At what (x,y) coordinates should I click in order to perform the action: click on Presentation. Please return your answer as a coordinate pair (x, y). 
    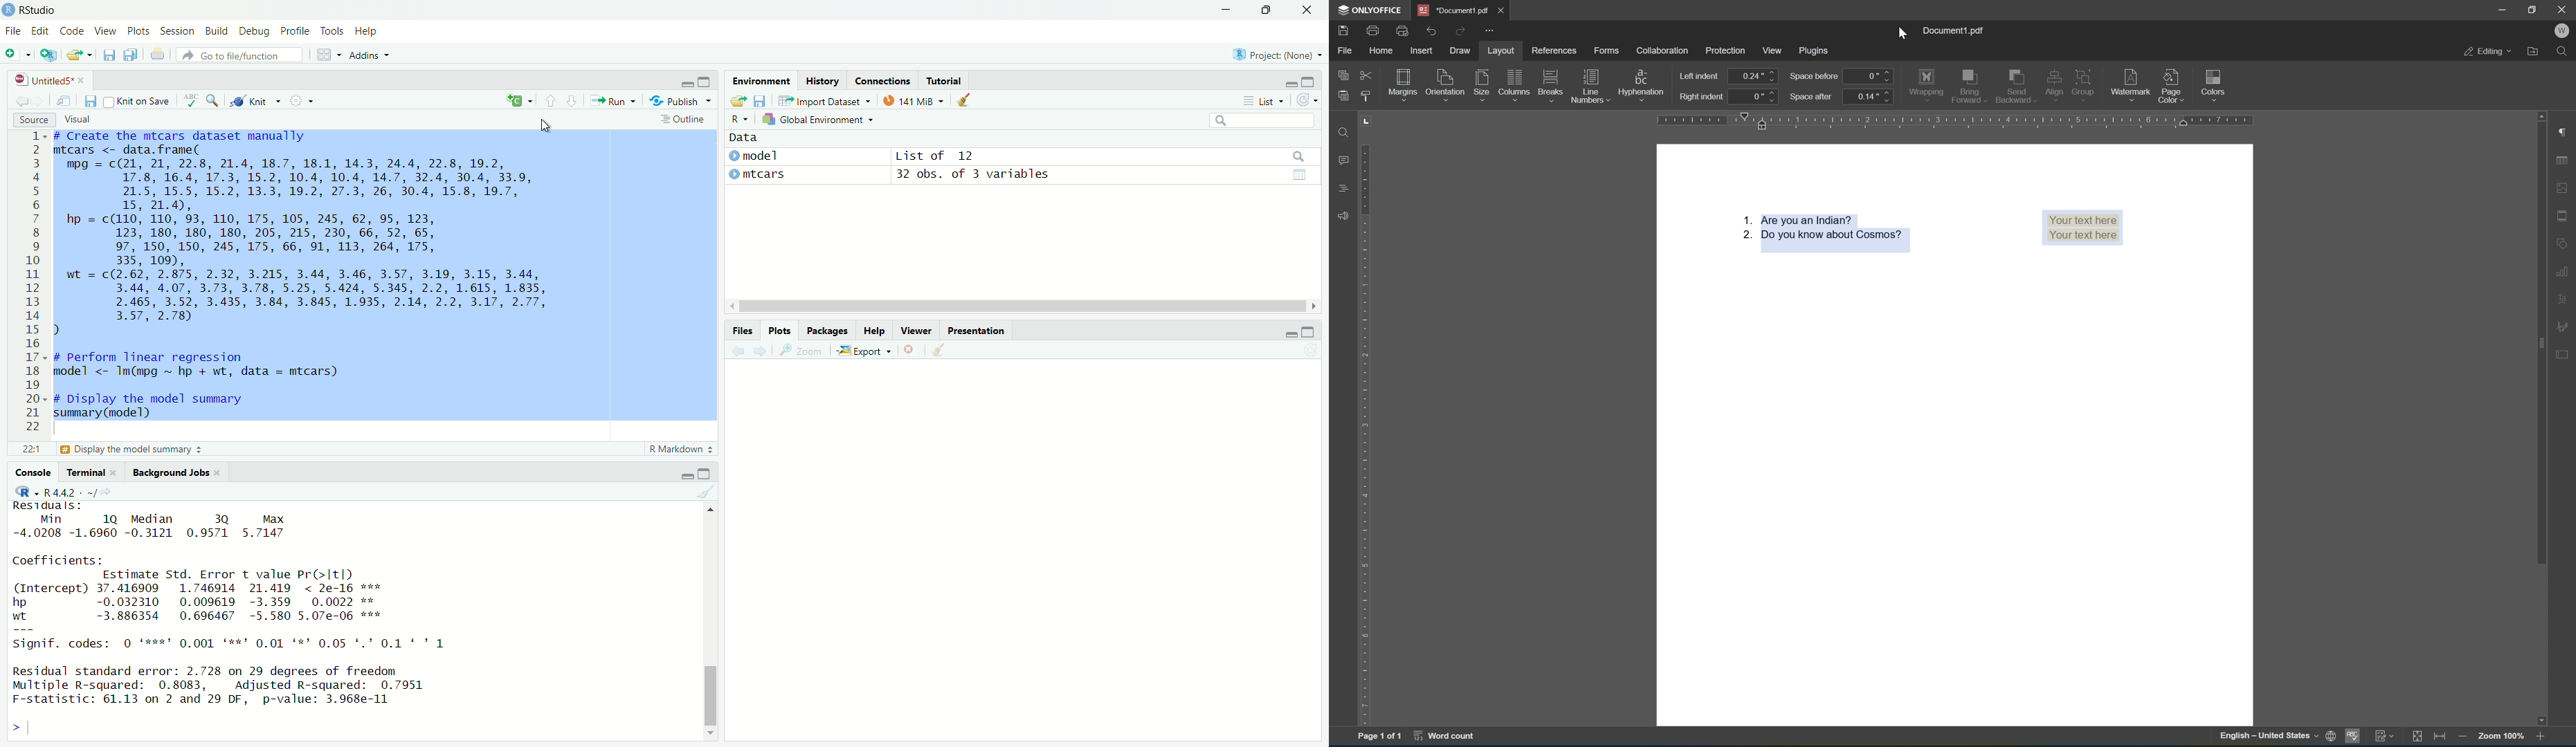
    Looking at the image, I should click on (977, 331).